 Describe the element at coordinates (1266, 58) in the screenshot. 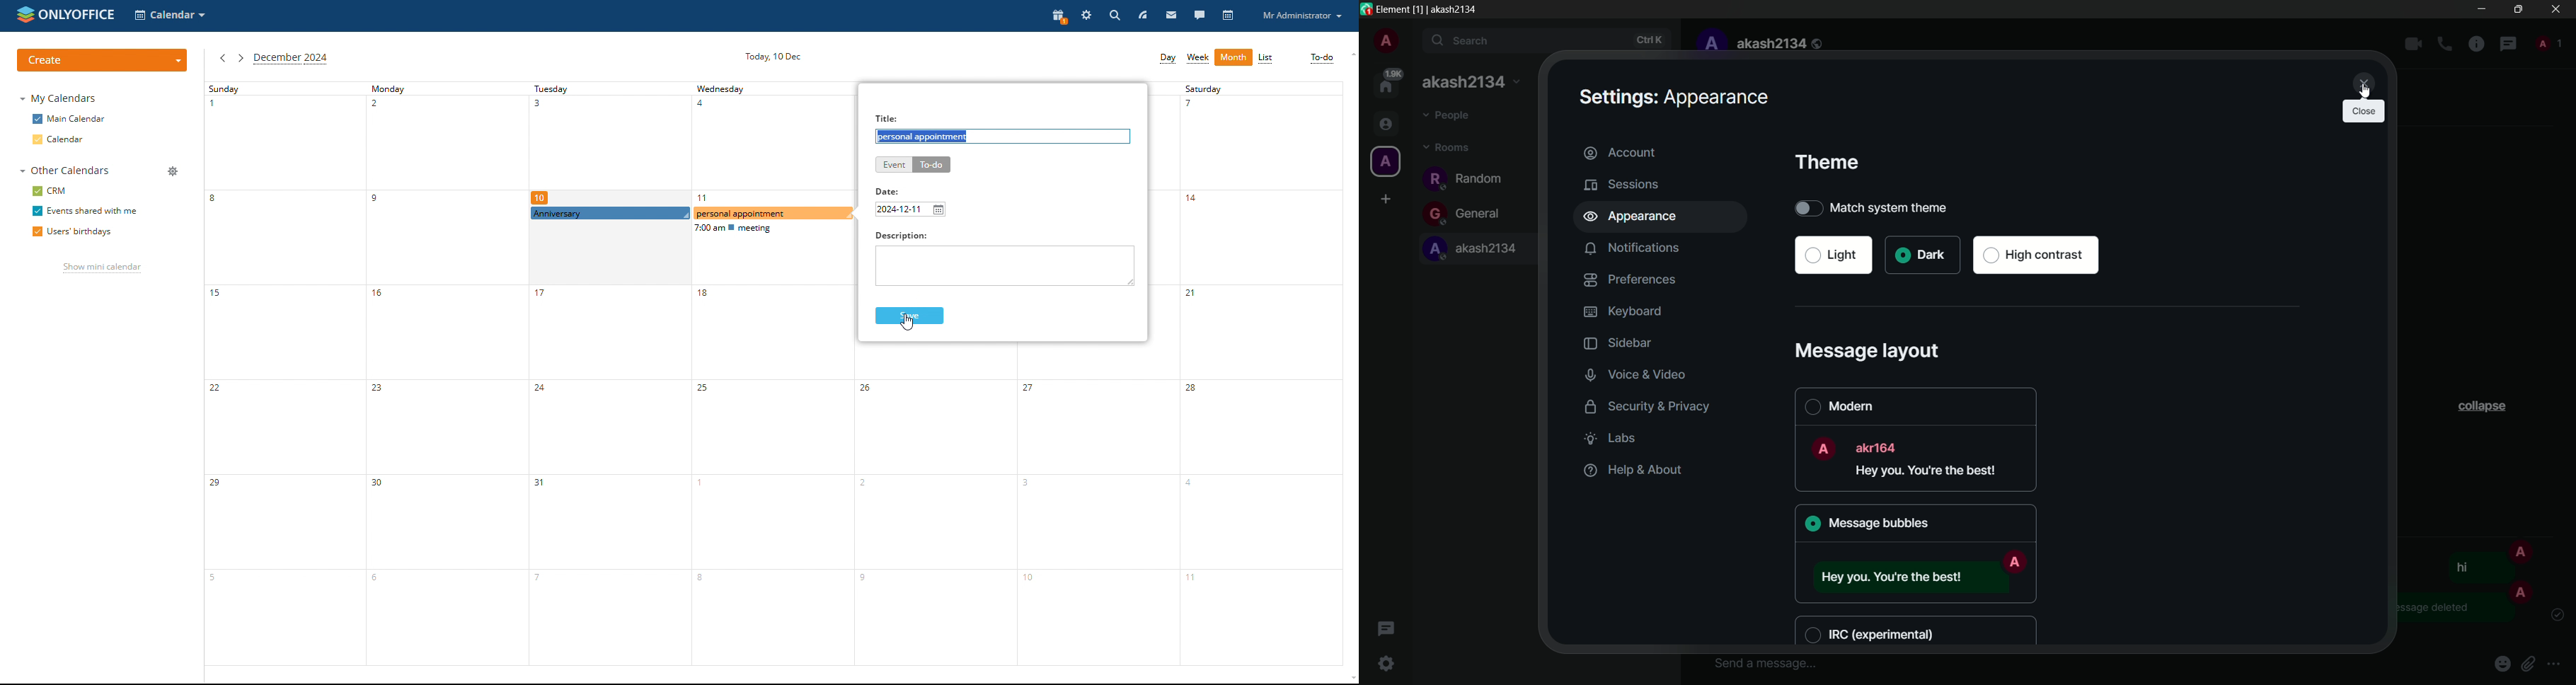

I see `list view` at that location.